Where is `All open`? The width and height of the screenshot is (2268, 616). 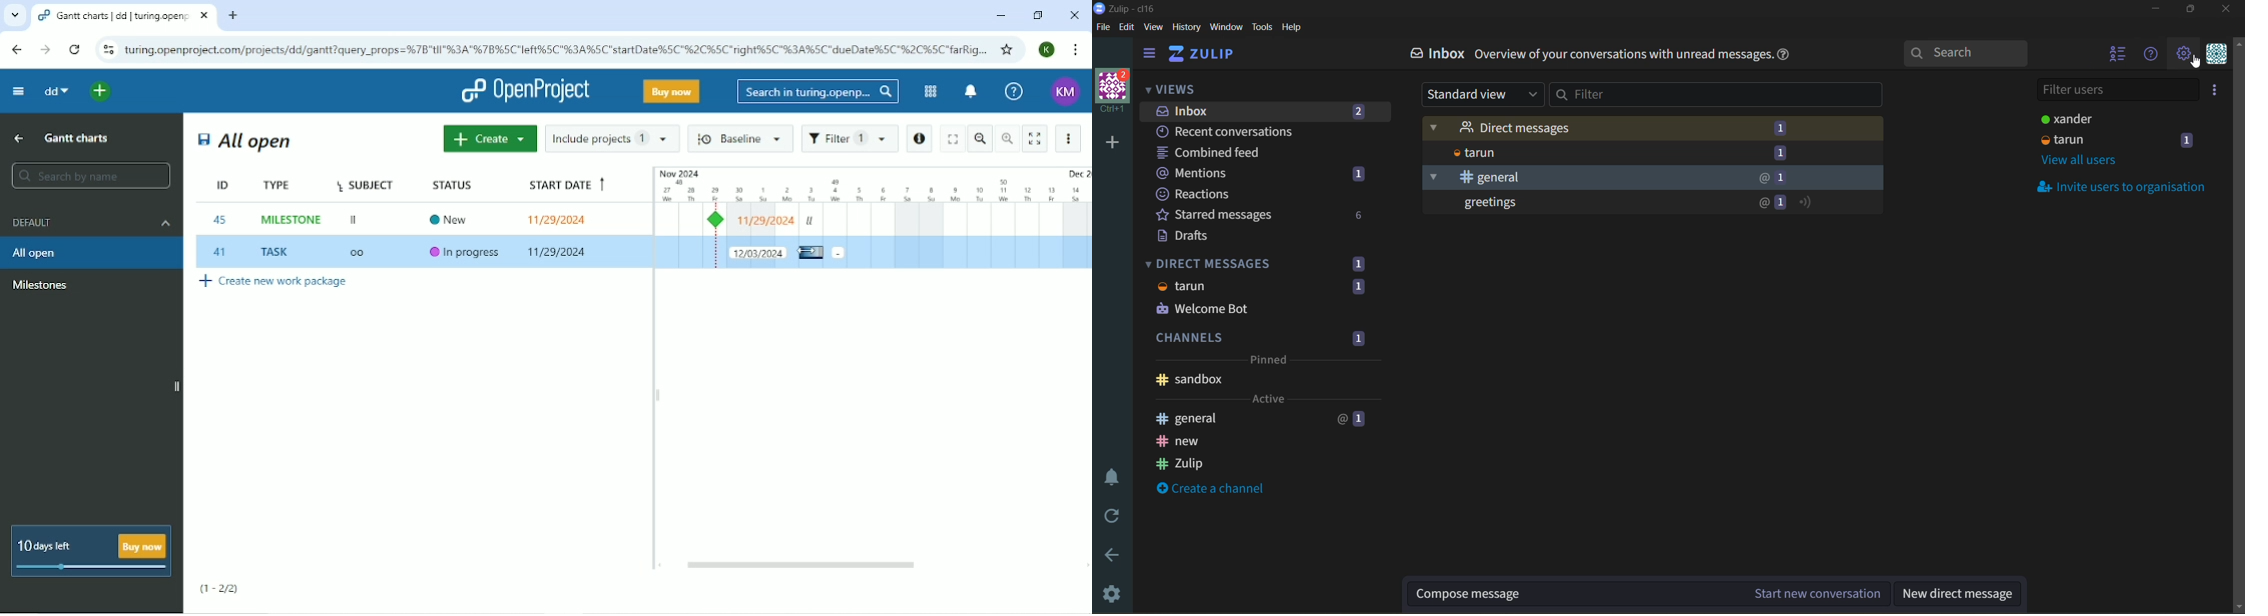 All open is located at coordinates (92, 252).